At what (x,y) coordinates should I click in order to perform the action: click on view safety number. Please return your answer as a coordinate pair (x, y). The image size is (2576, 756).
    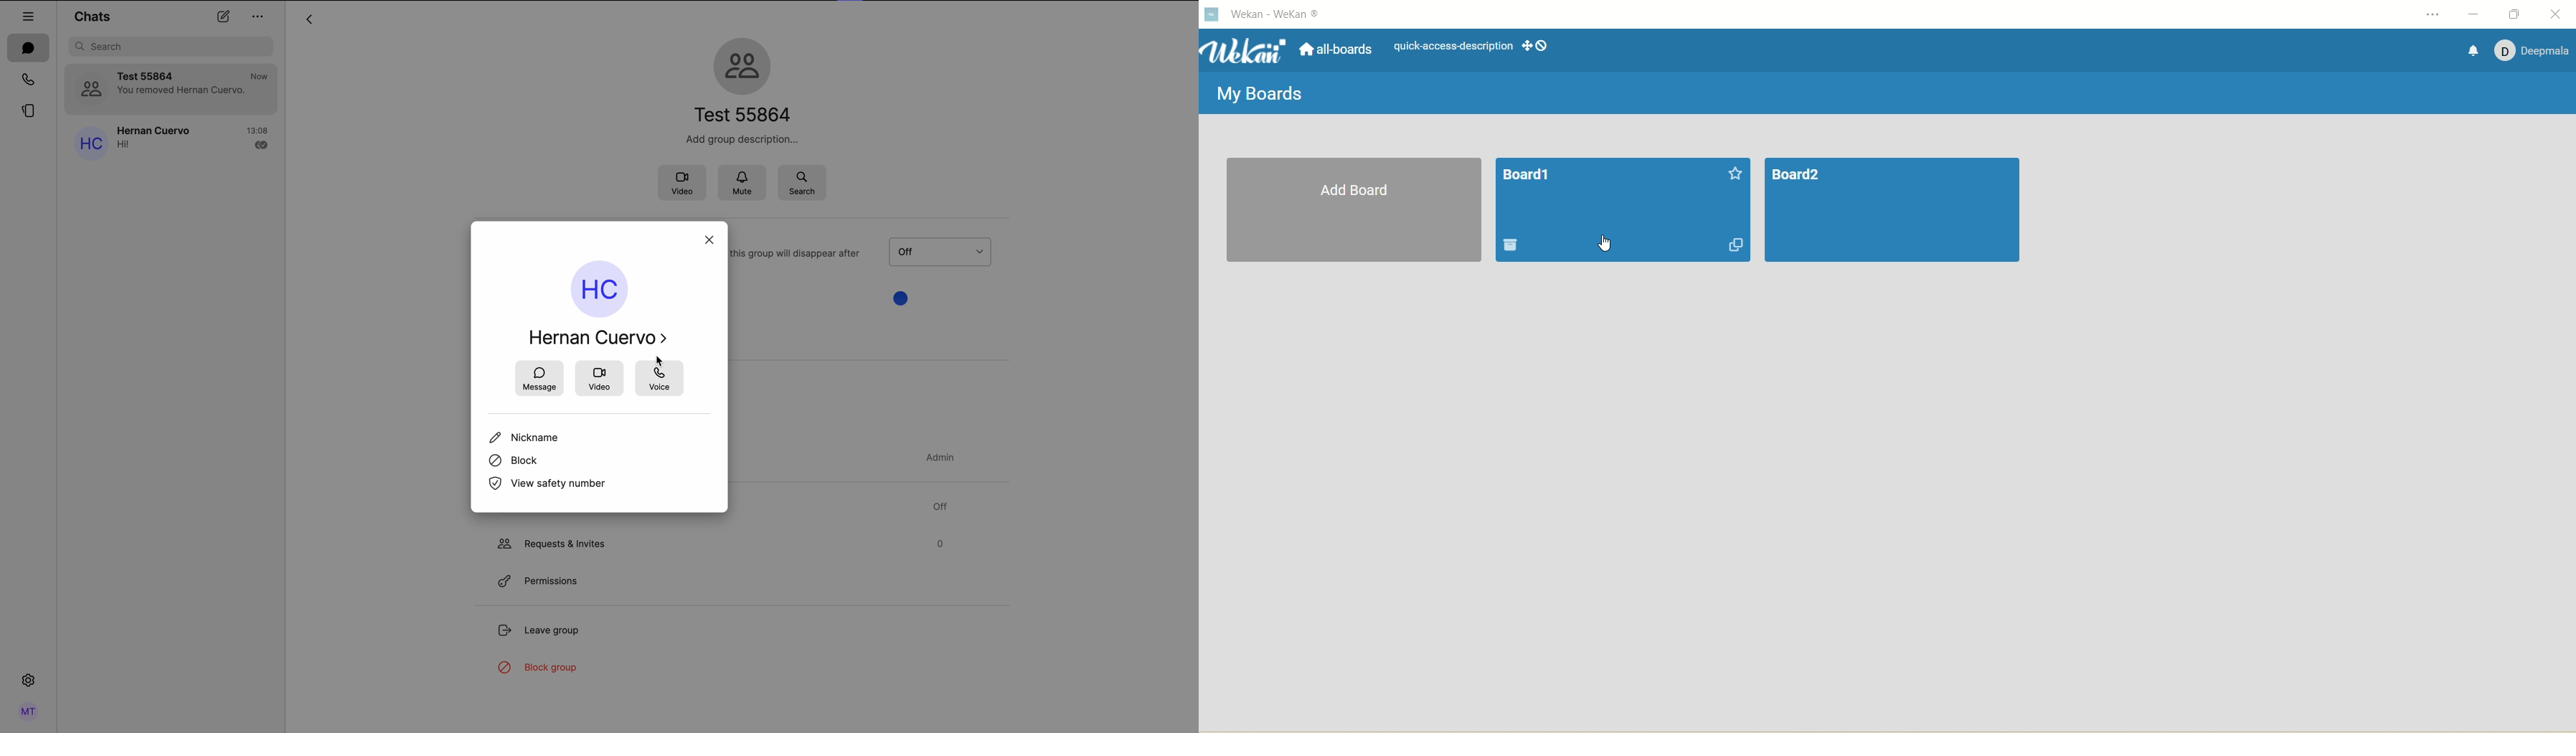
    Looking at the image, I should click on (545, 484).